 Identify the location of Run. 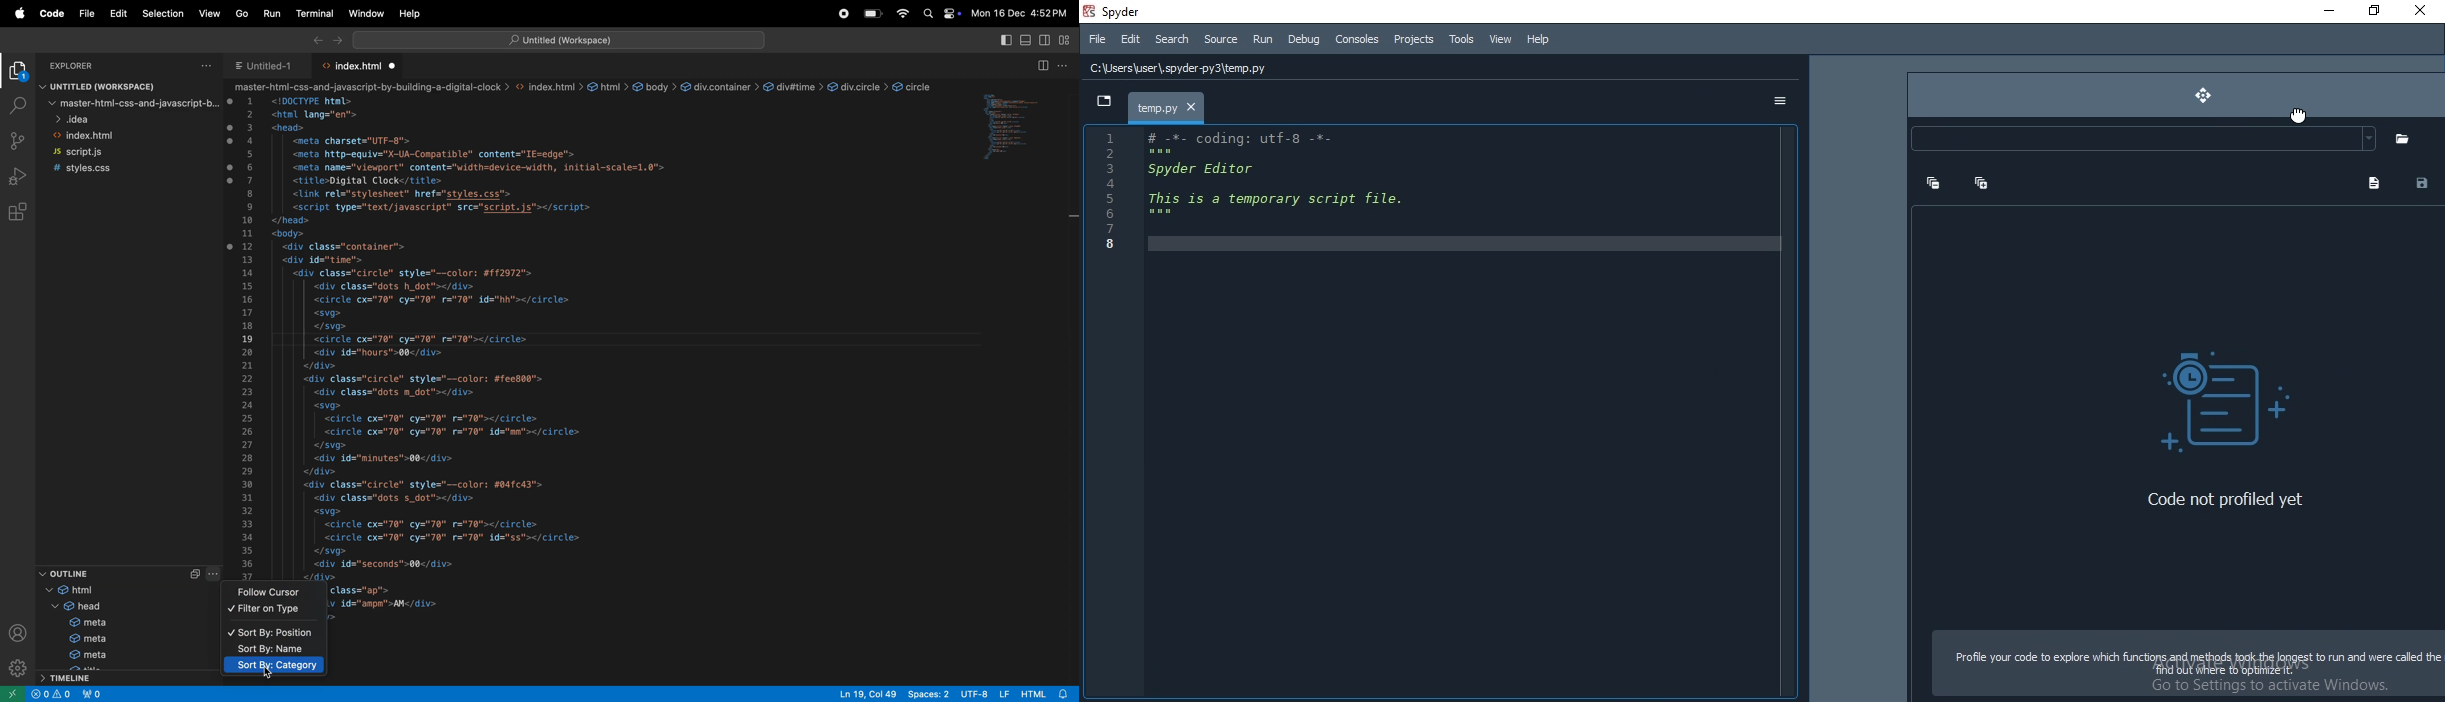
(1261, 40).